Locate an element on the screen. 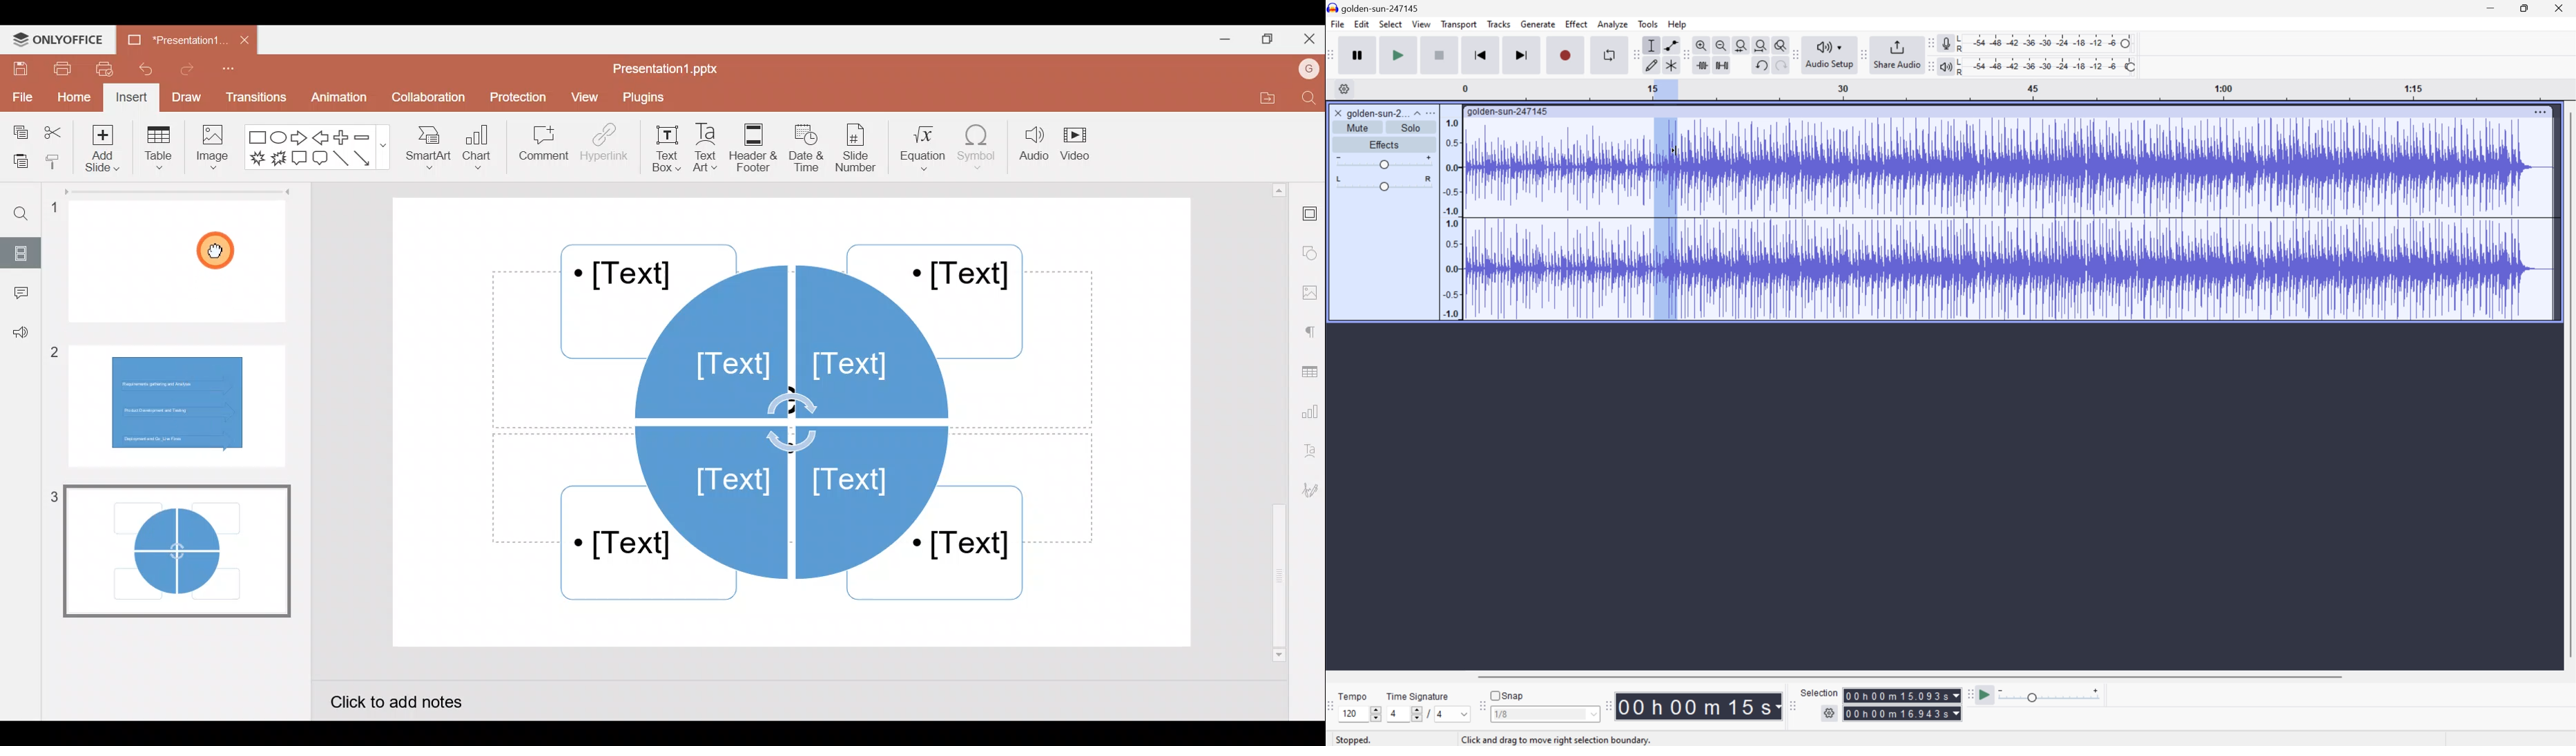 This screenshot has width=2576, height=756. Vertical scroll bar is located at coordinates (1276, 421).